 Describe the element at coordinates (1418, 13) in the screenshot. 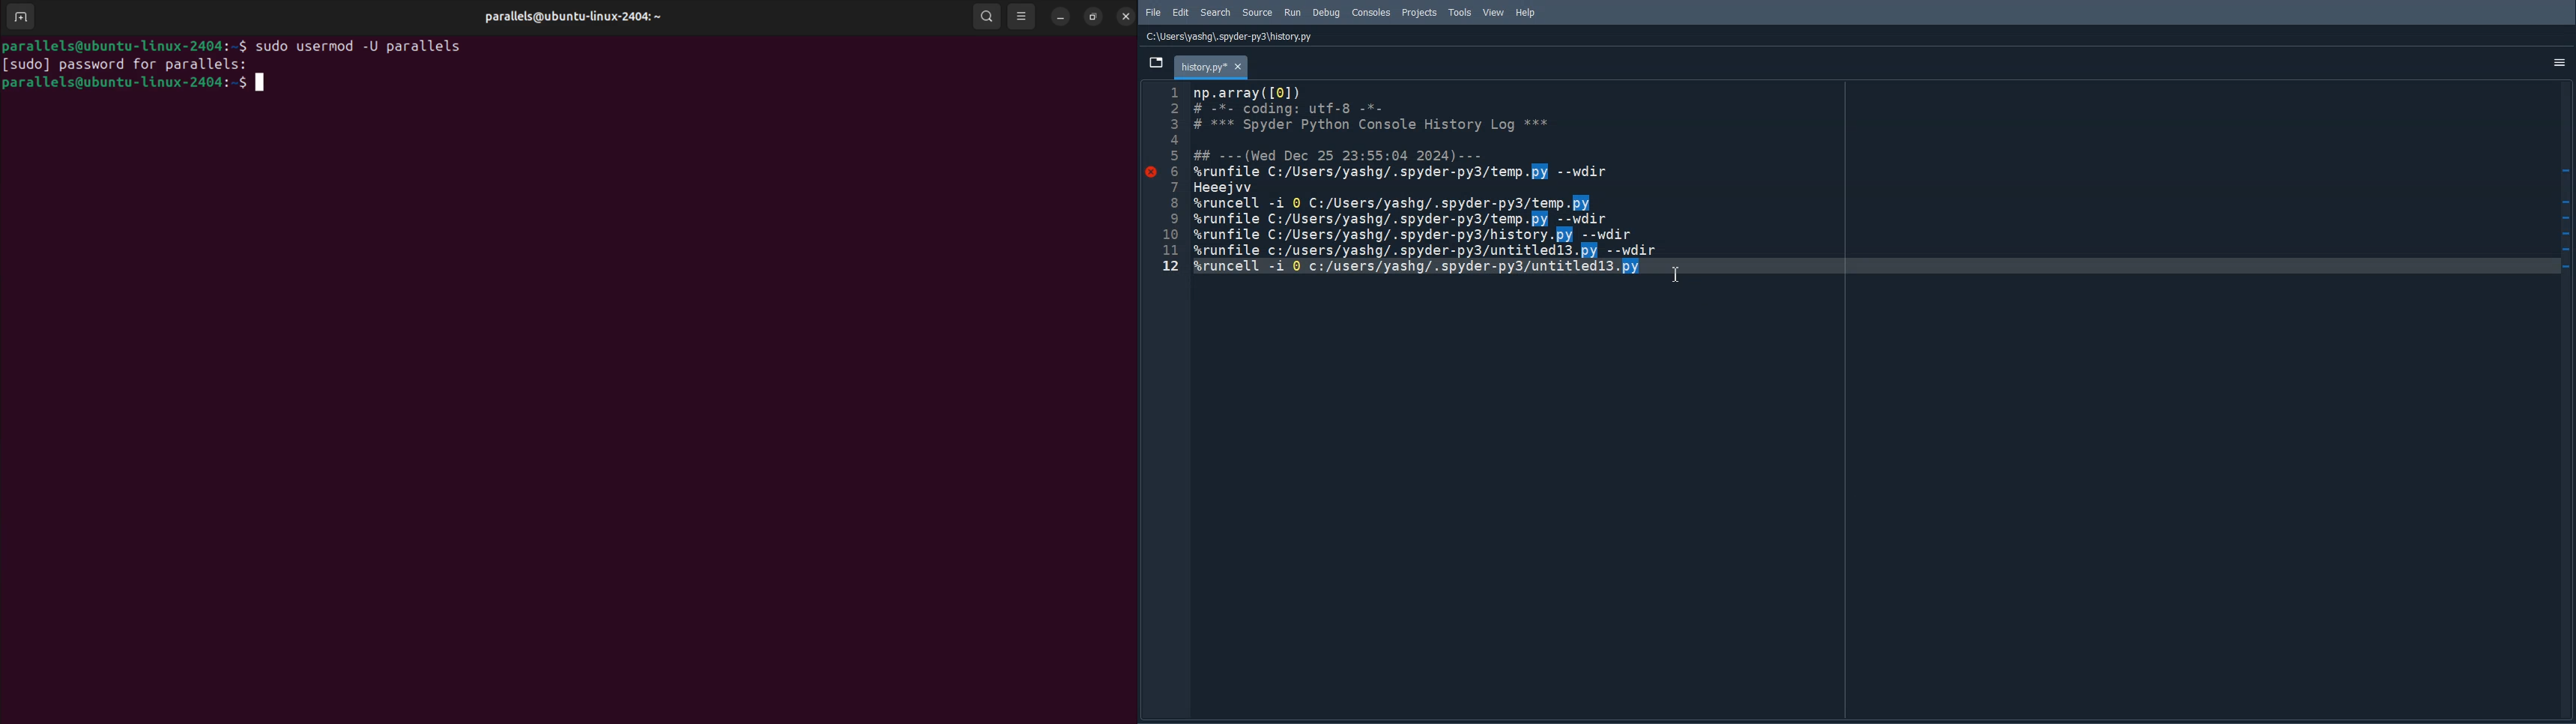

I see `Projects` at that location.